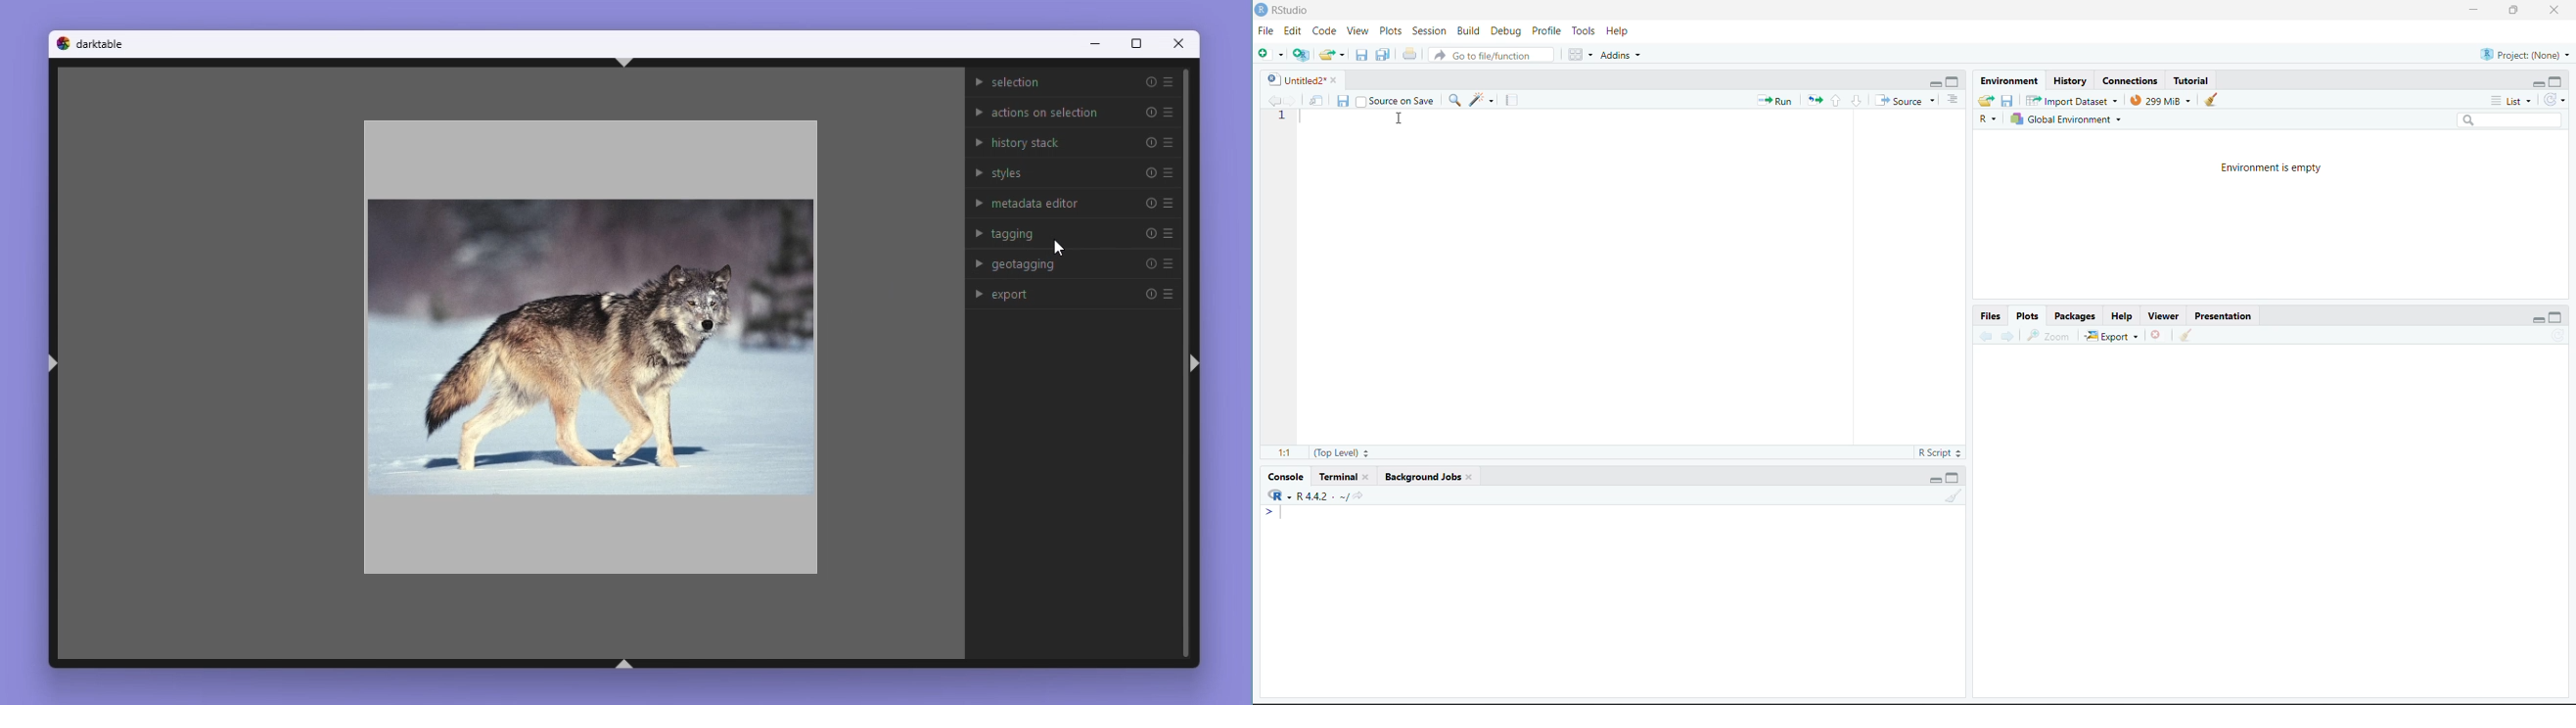 This screenshot has width=2576, height=728. I want to click on ctrl+shift+l, so click(52, 365).